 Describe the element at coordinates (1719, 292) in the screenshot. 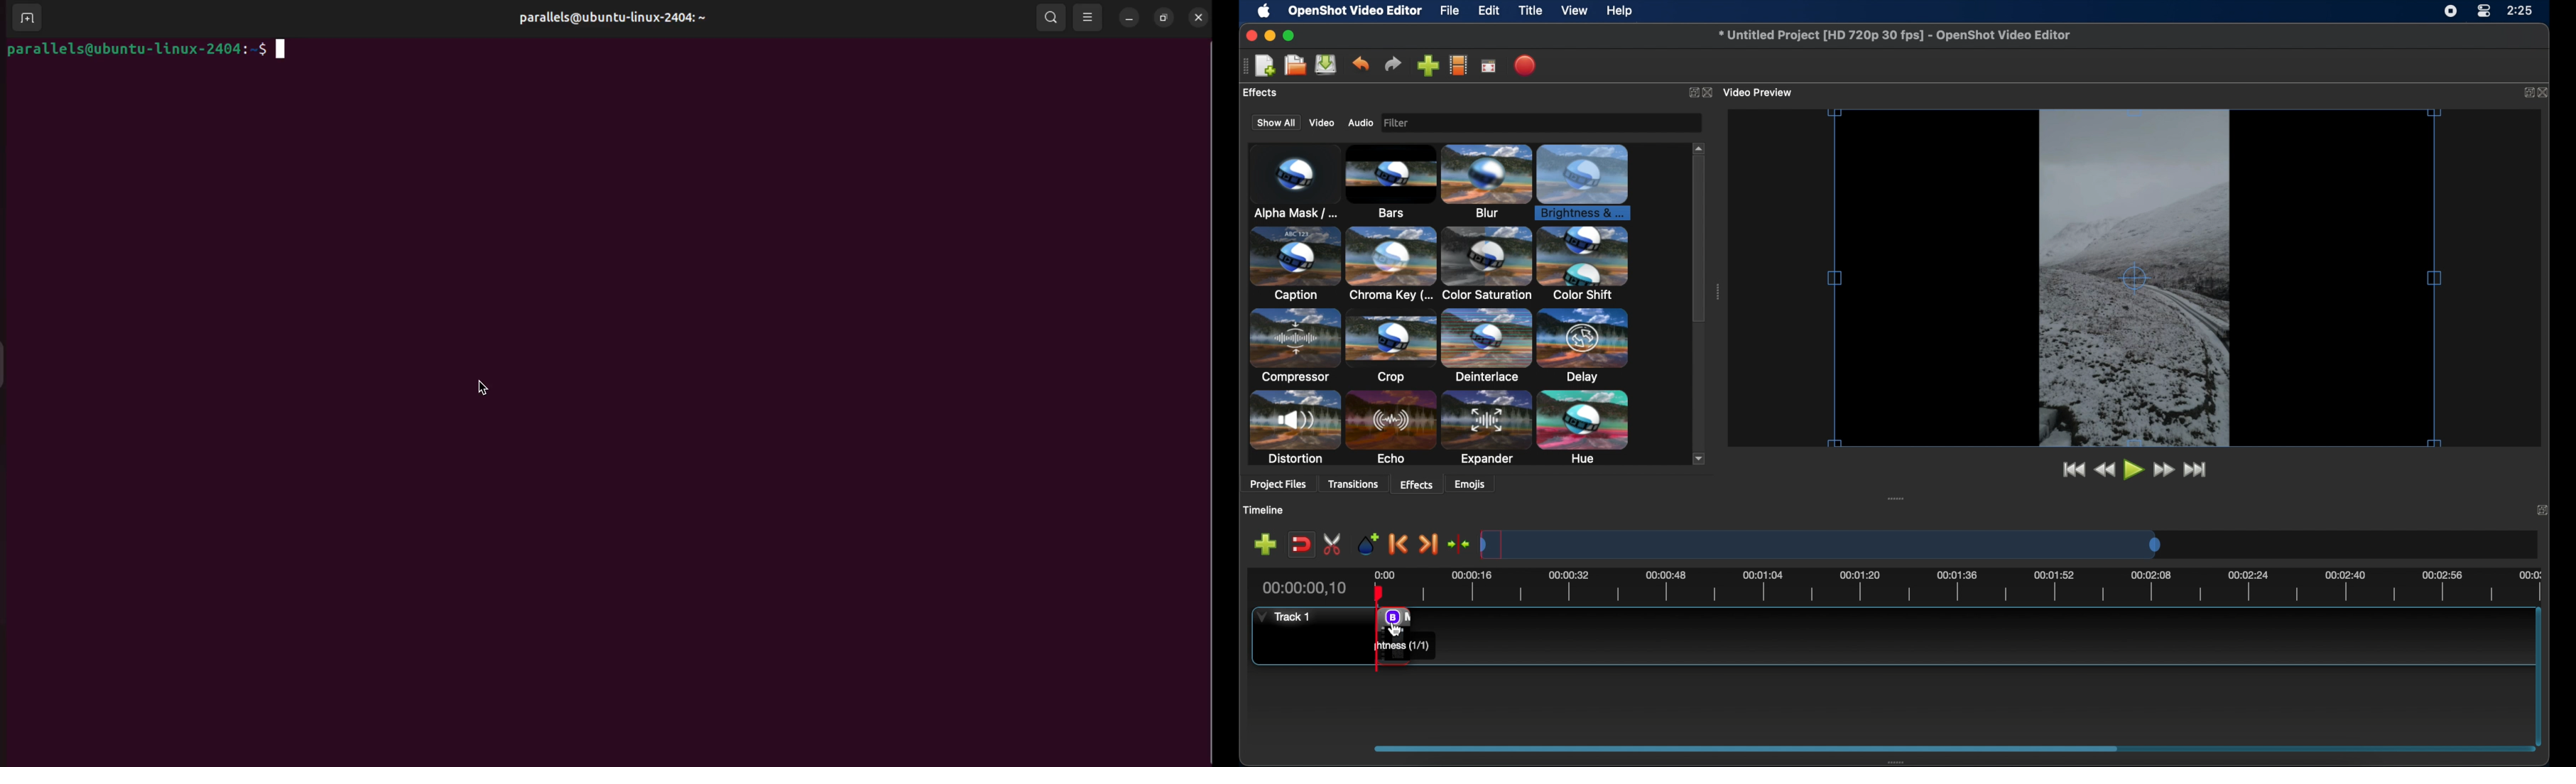

I see `drag handle` at that location.